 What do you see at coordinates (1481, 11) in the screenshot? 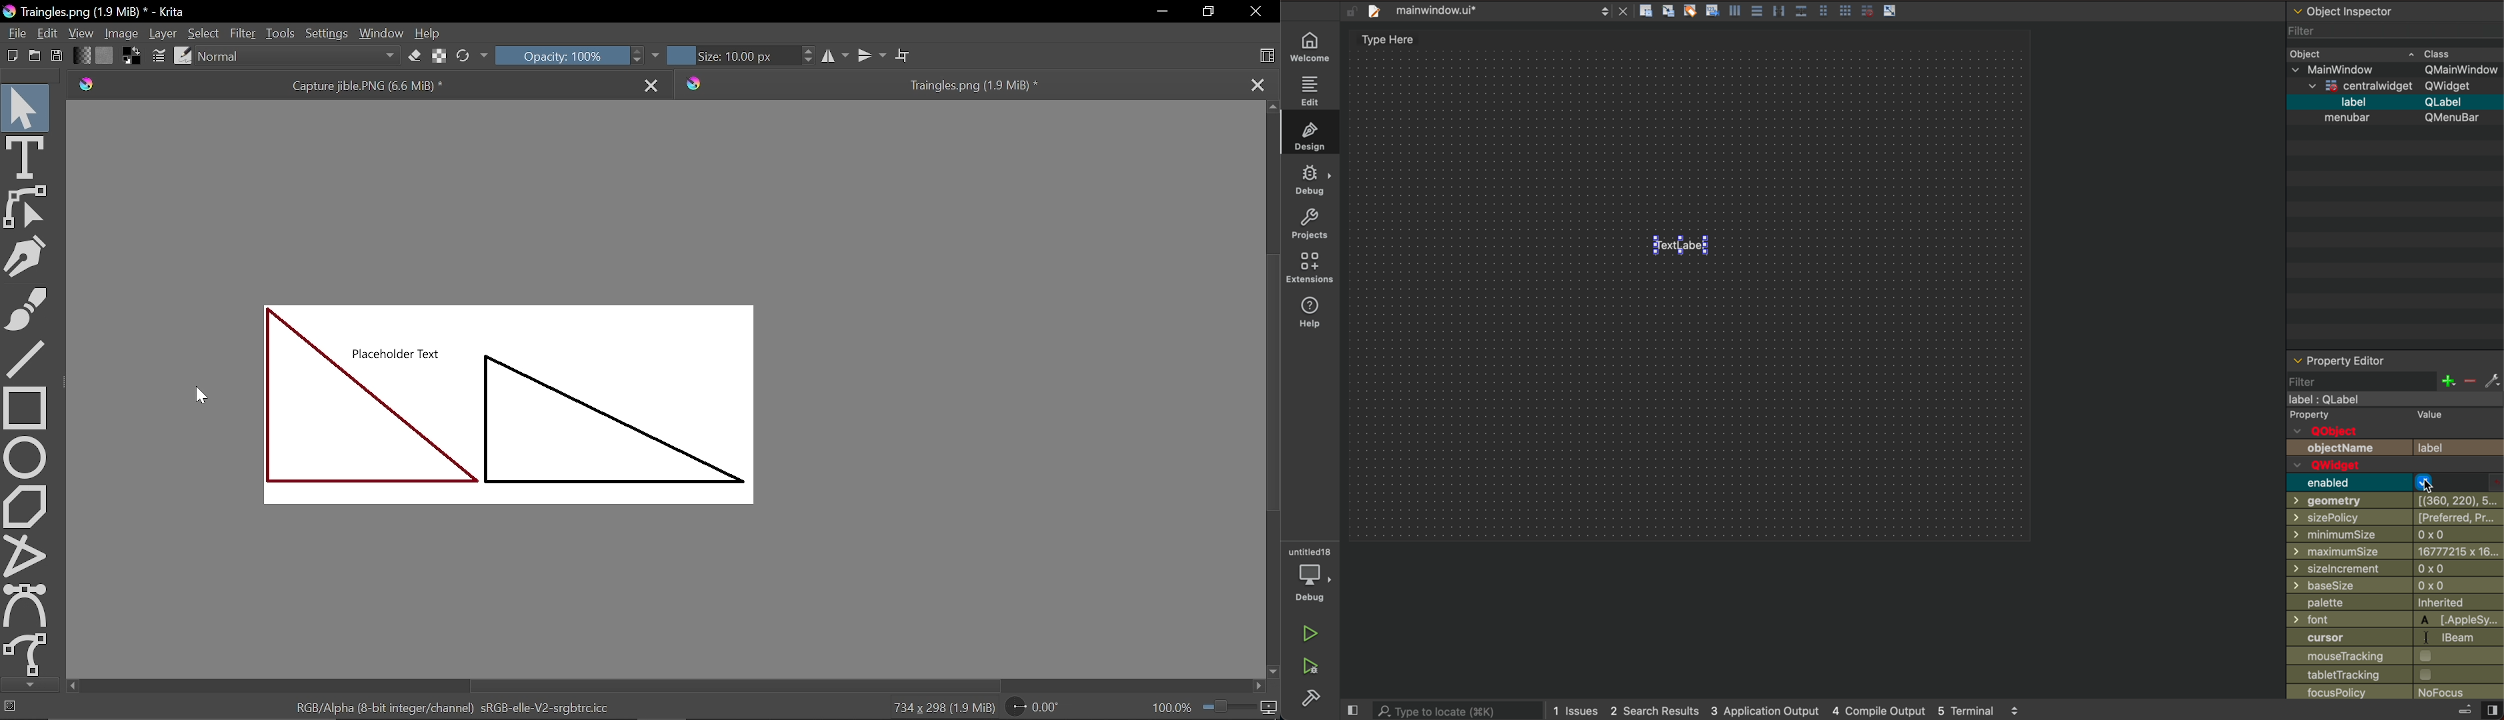
I see `file tab` at bounding box center [1481, 11].